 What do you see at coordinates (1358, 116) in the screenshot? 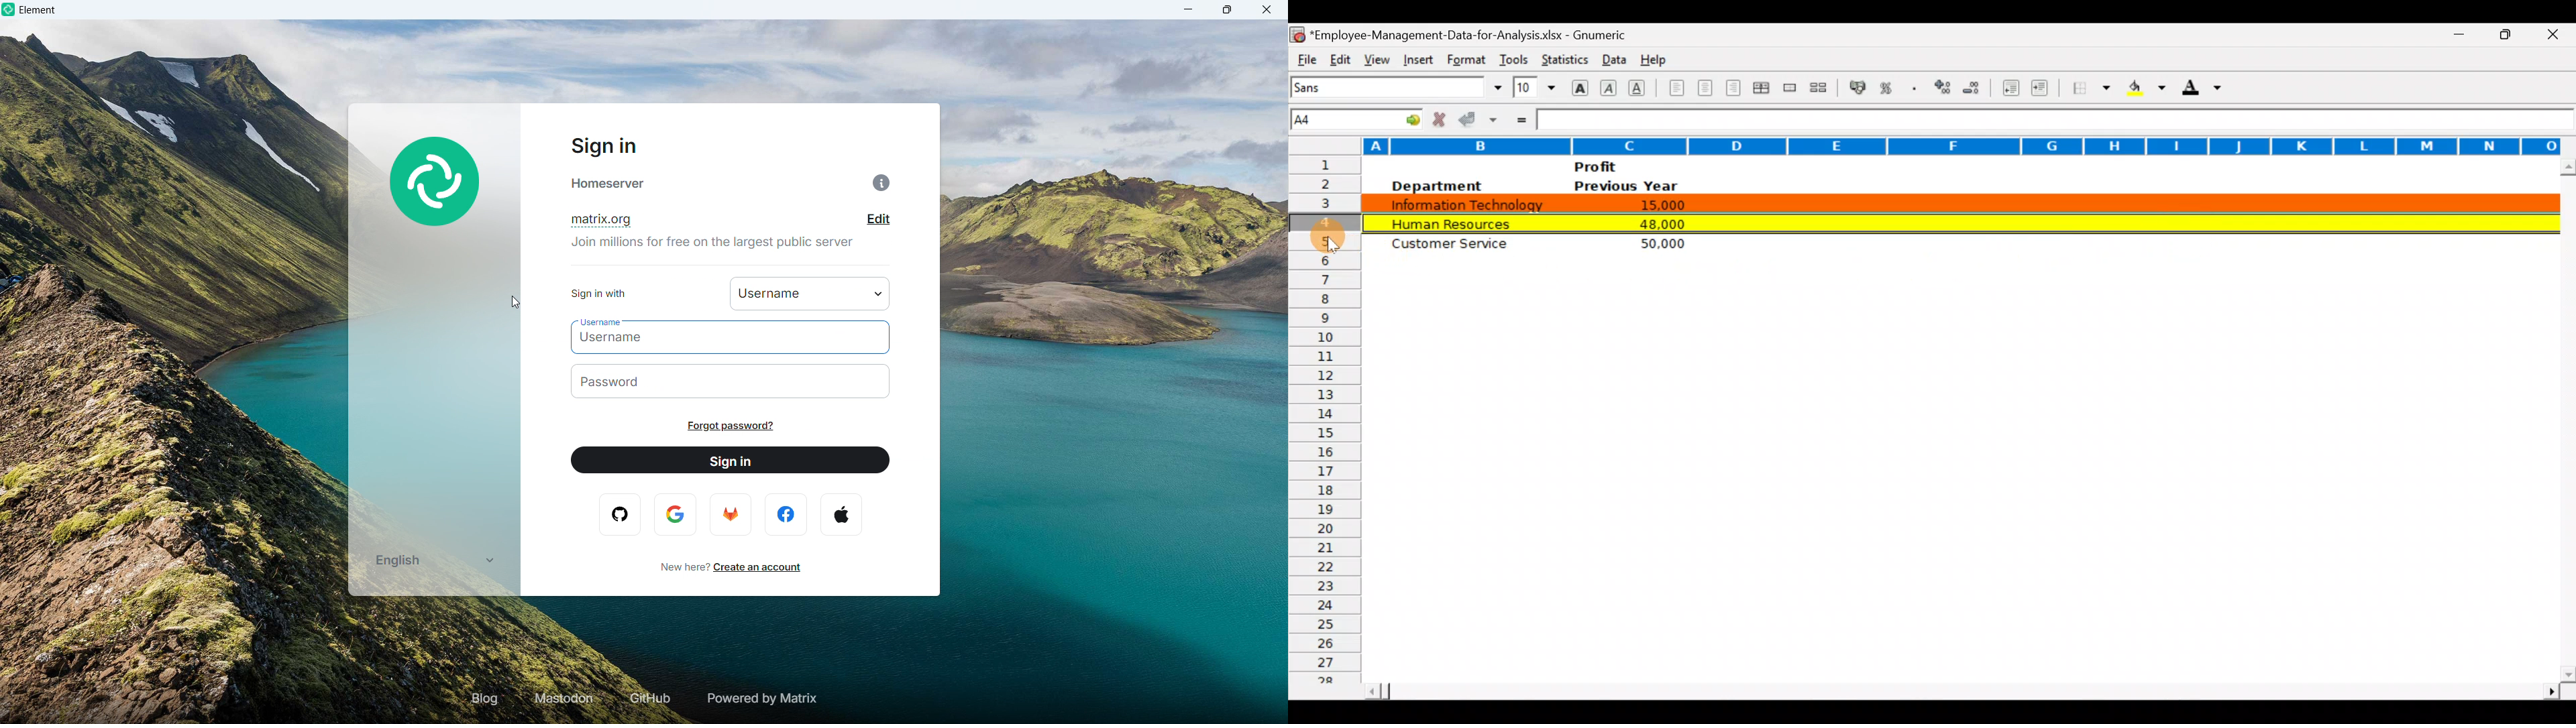
I see `Cell name` at bounding box center [1358, 116].